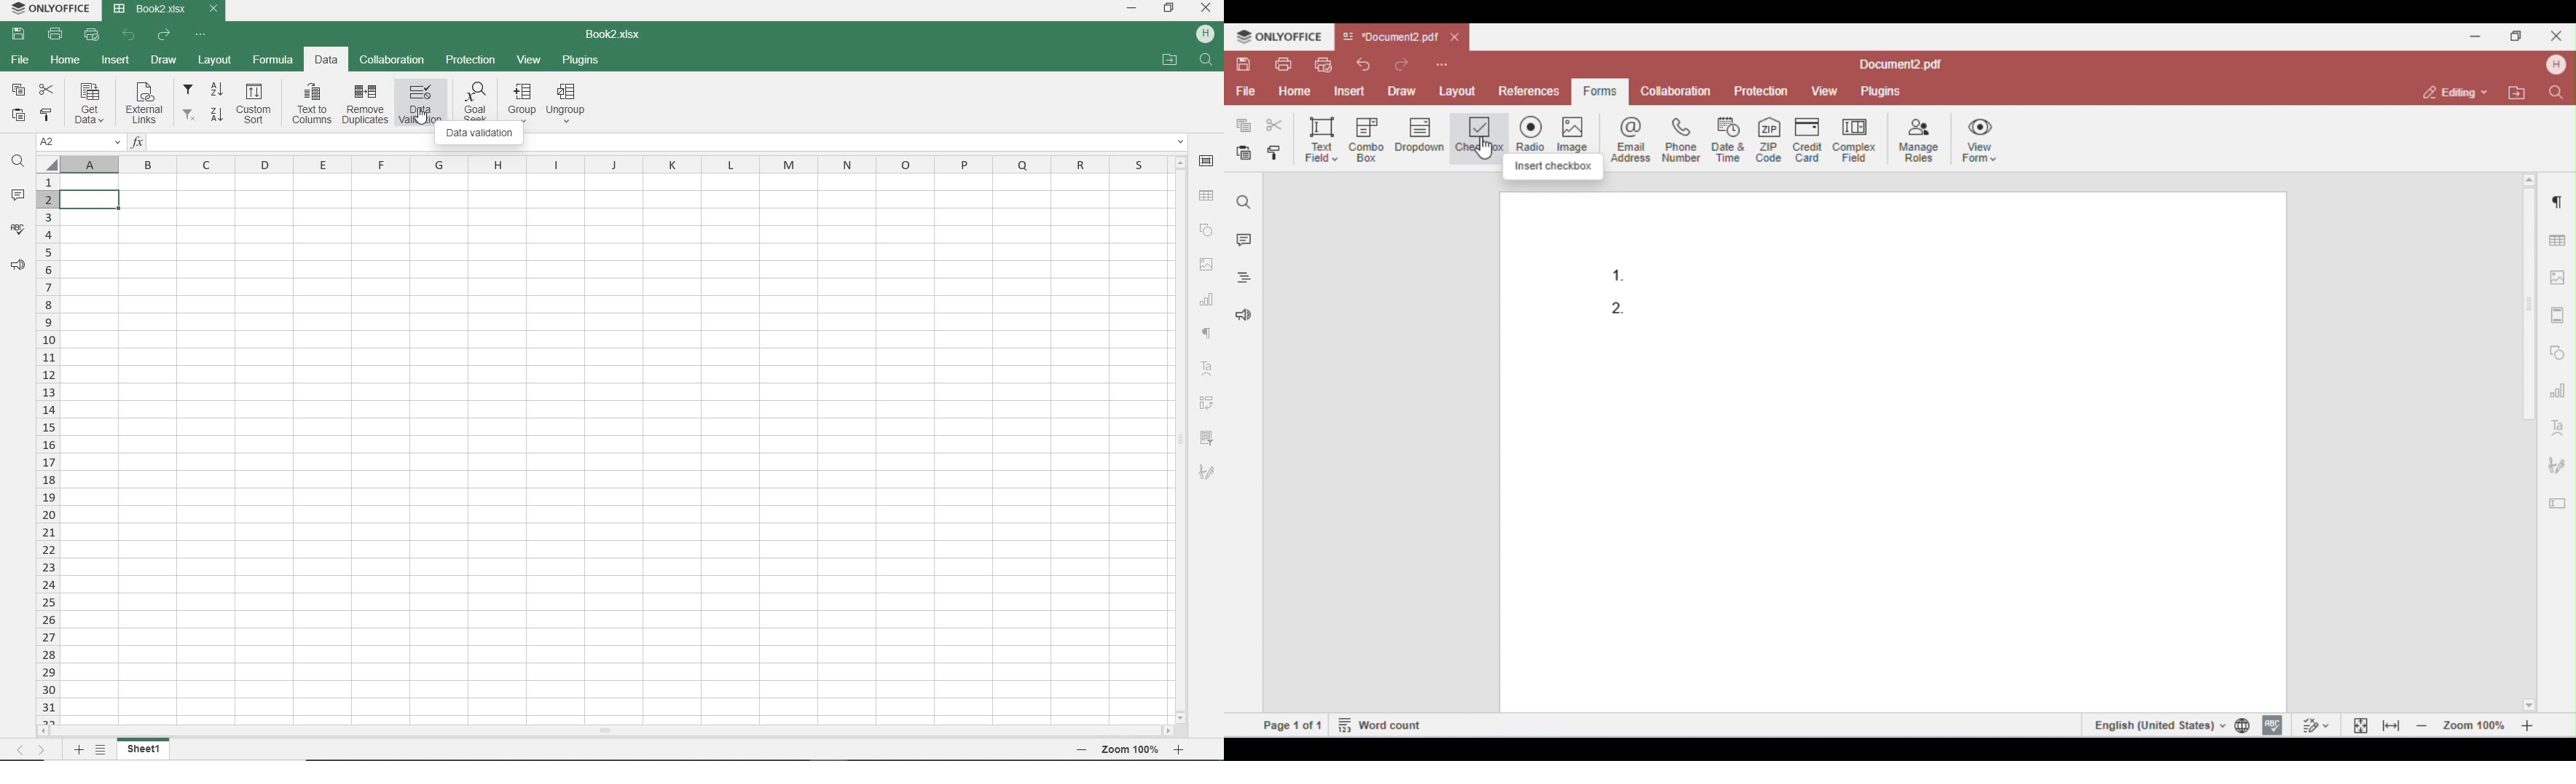 Image resolution: width=2576 pixels, height=784 pixels. Describe the element at coordinates (47, 116) in the screenshot. I see `COPY STYLE` at that location.